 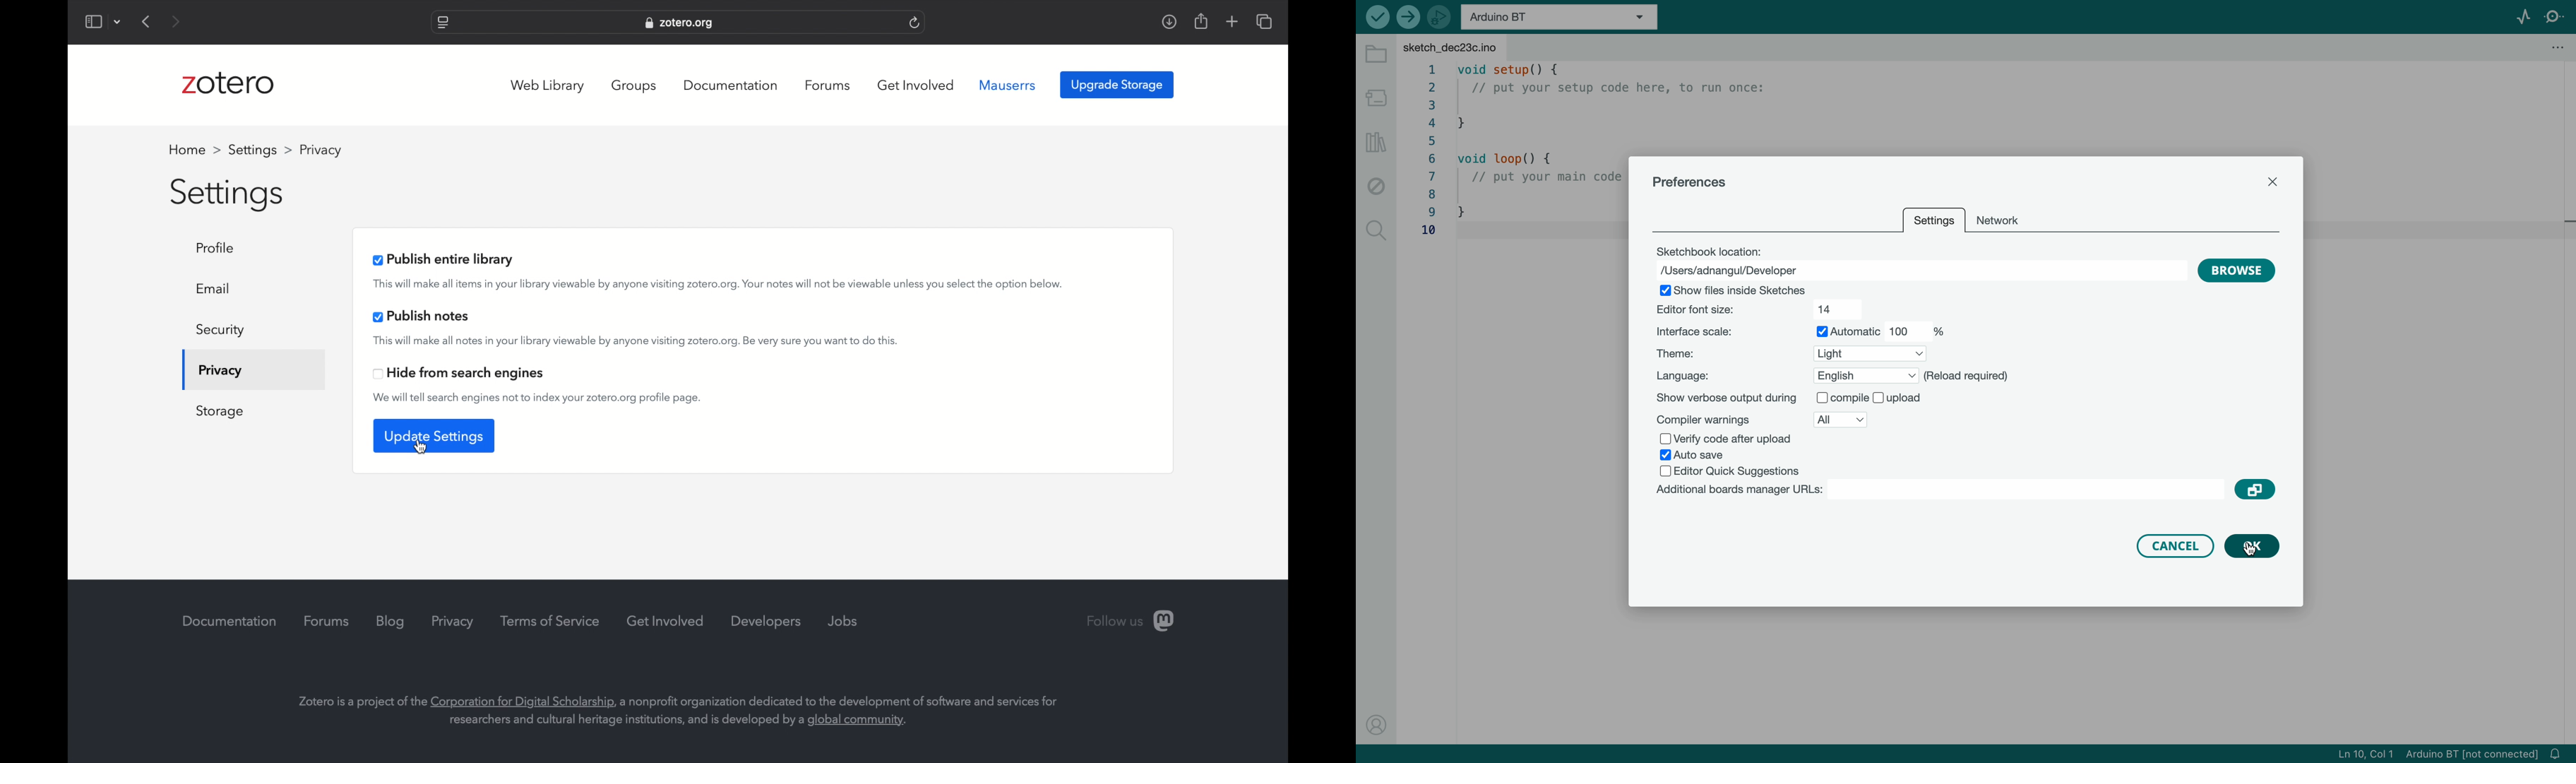 I want to click on share, so click(x=1200, y=21).